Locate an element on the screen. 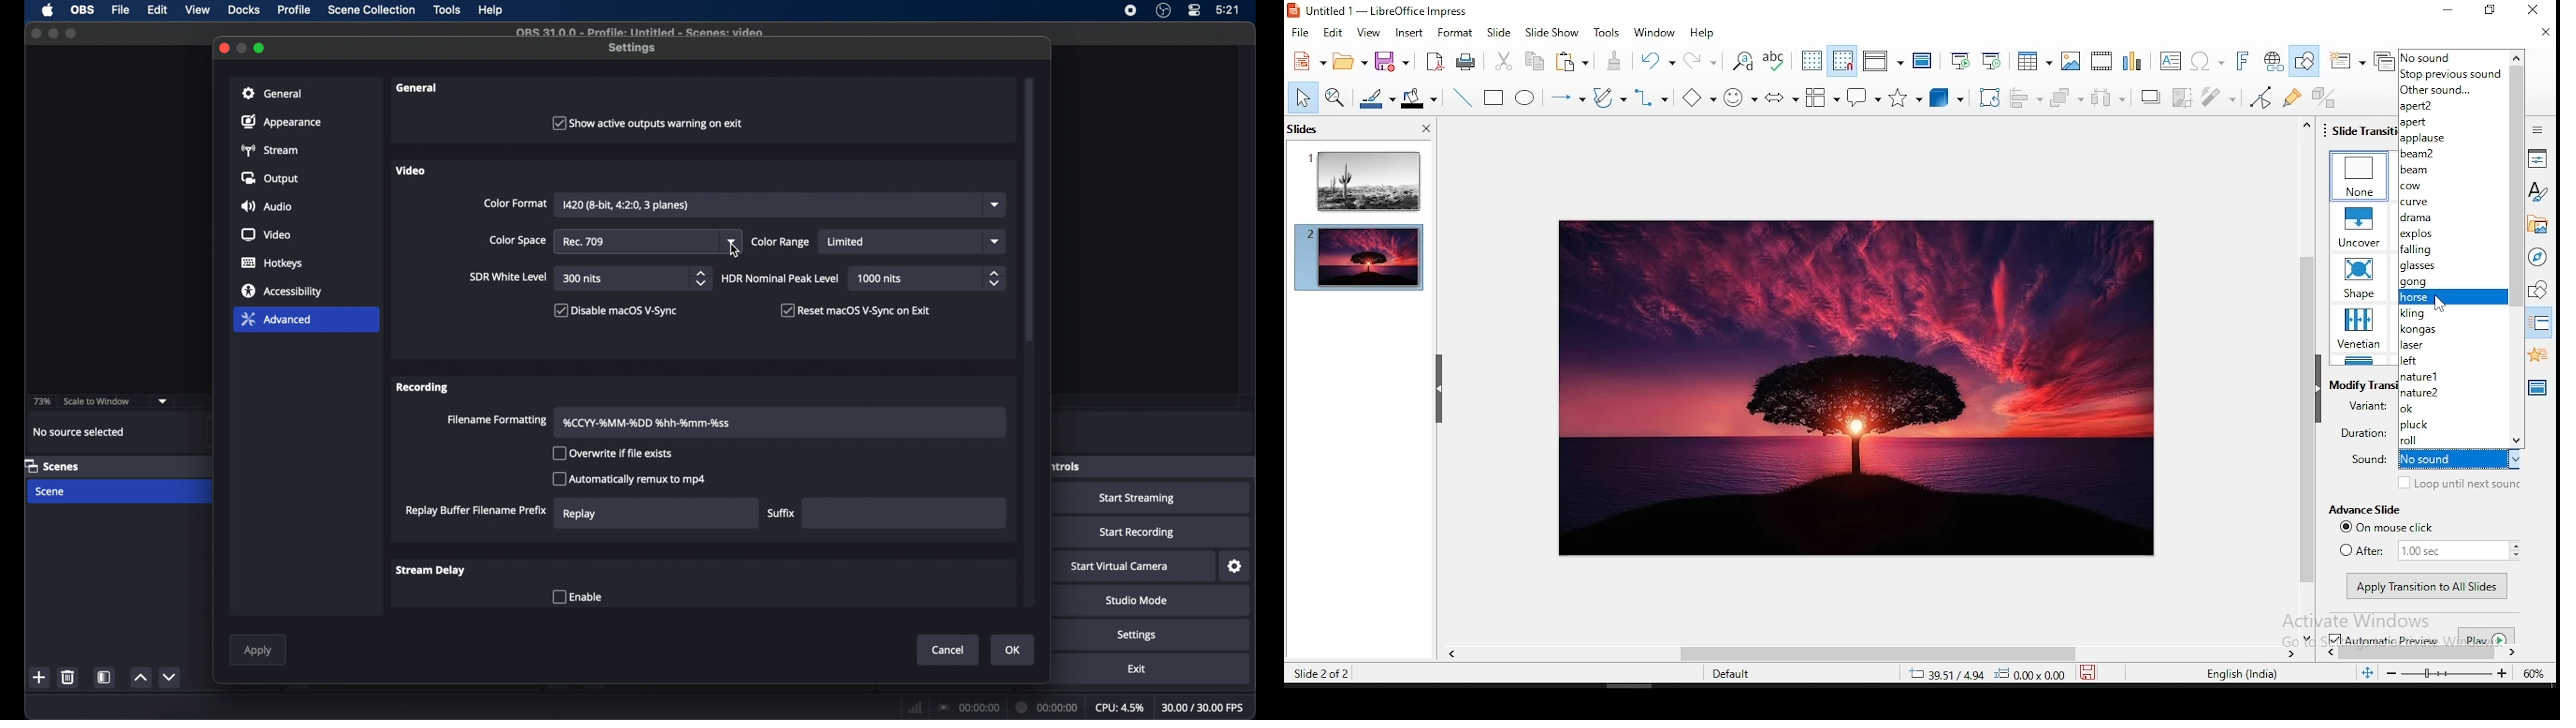  cursor is located at coordinates (2439, 303).